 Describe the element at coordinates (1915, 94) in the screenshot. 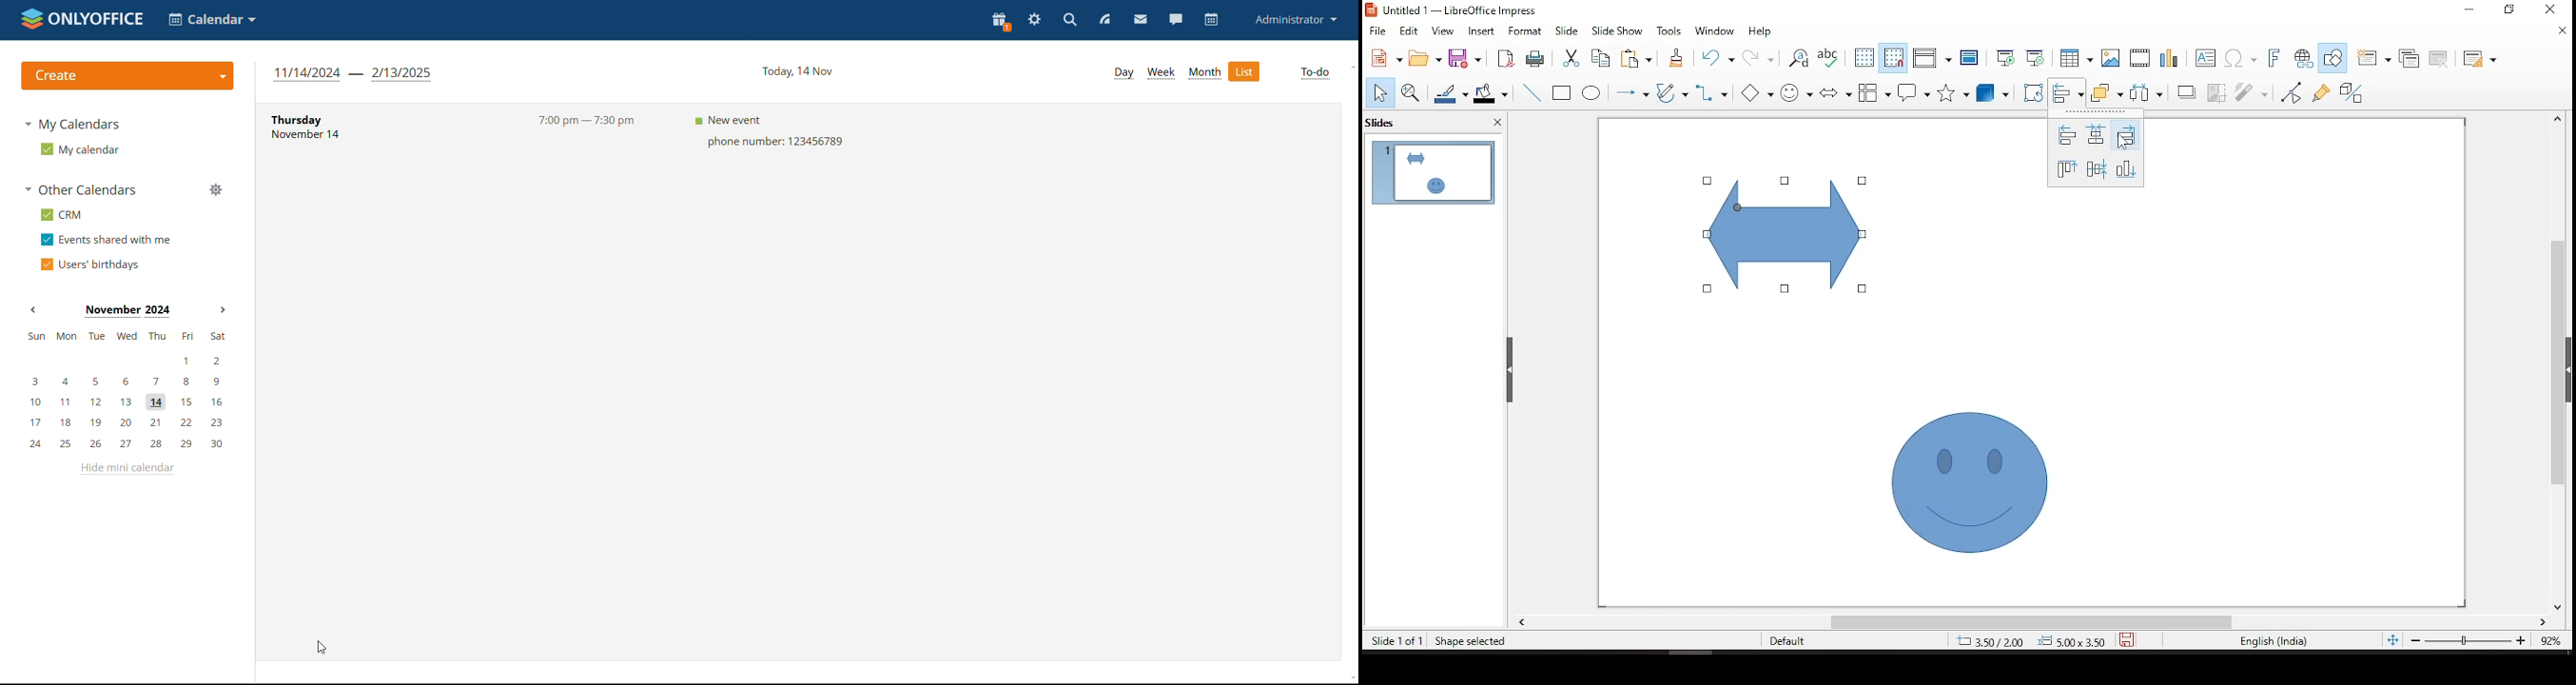

I see `callout shapes` at that location.